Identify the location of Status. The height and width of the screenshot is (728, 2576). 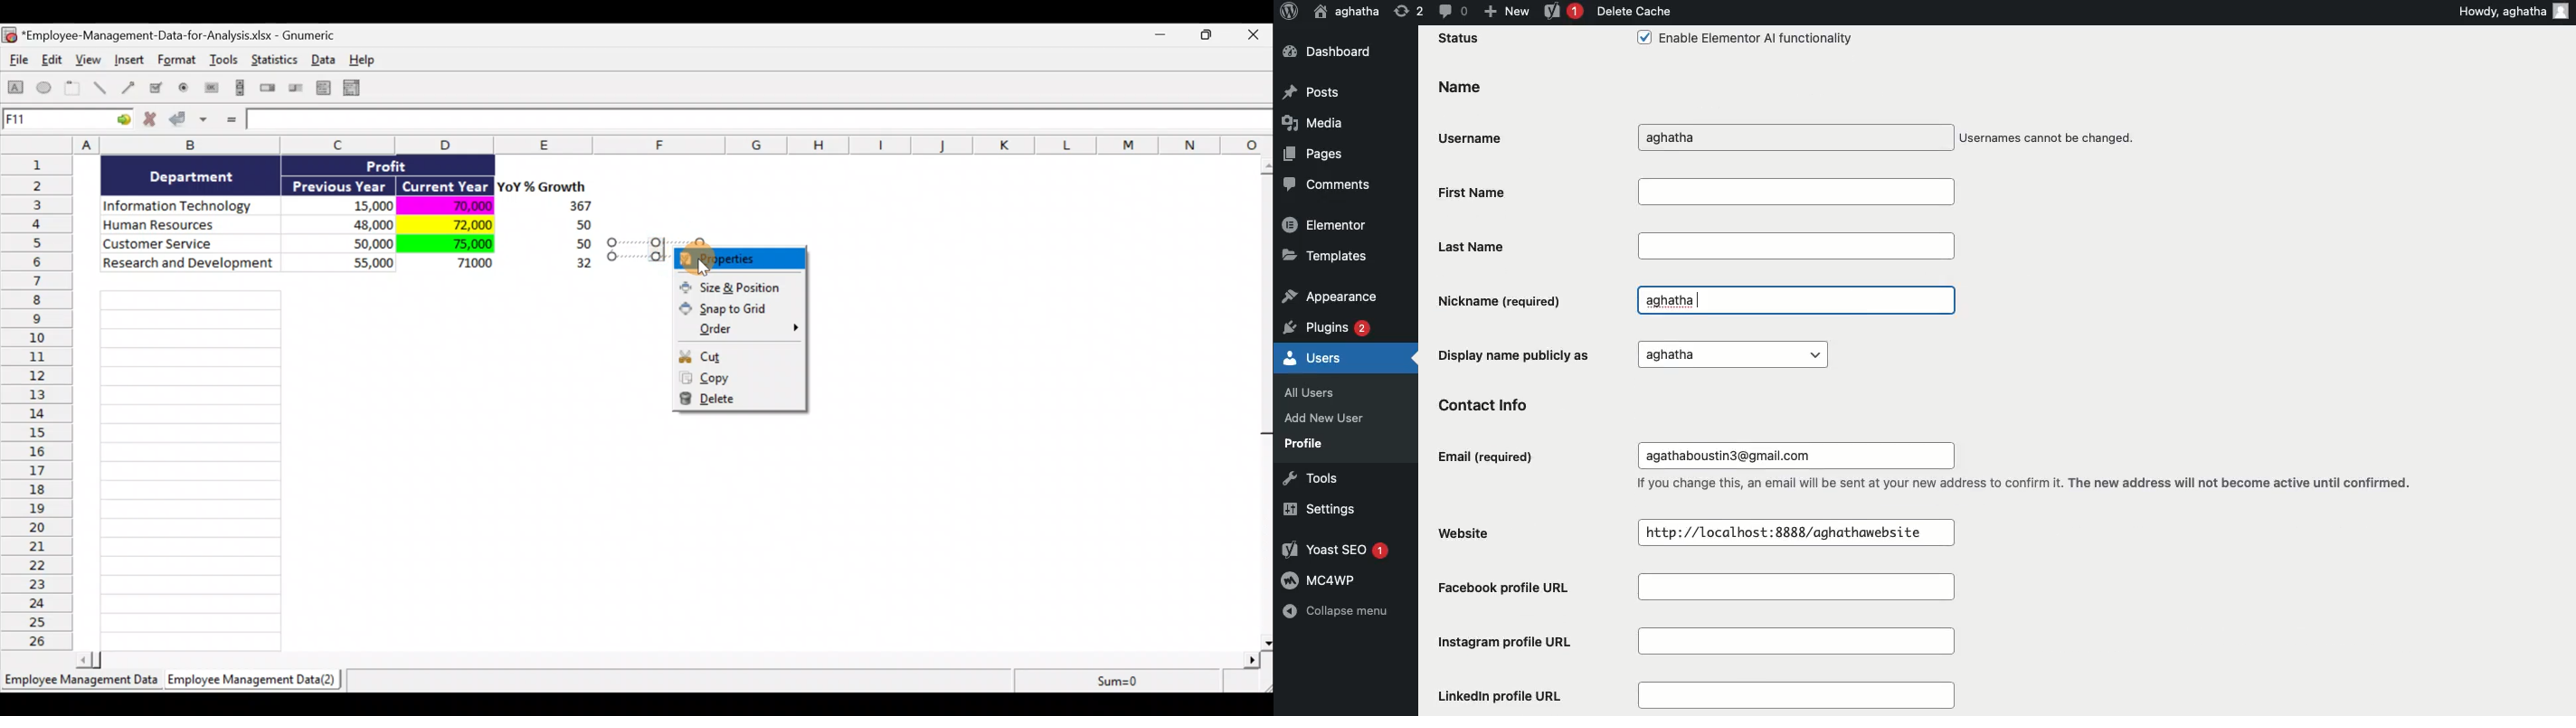
(1460, 39).